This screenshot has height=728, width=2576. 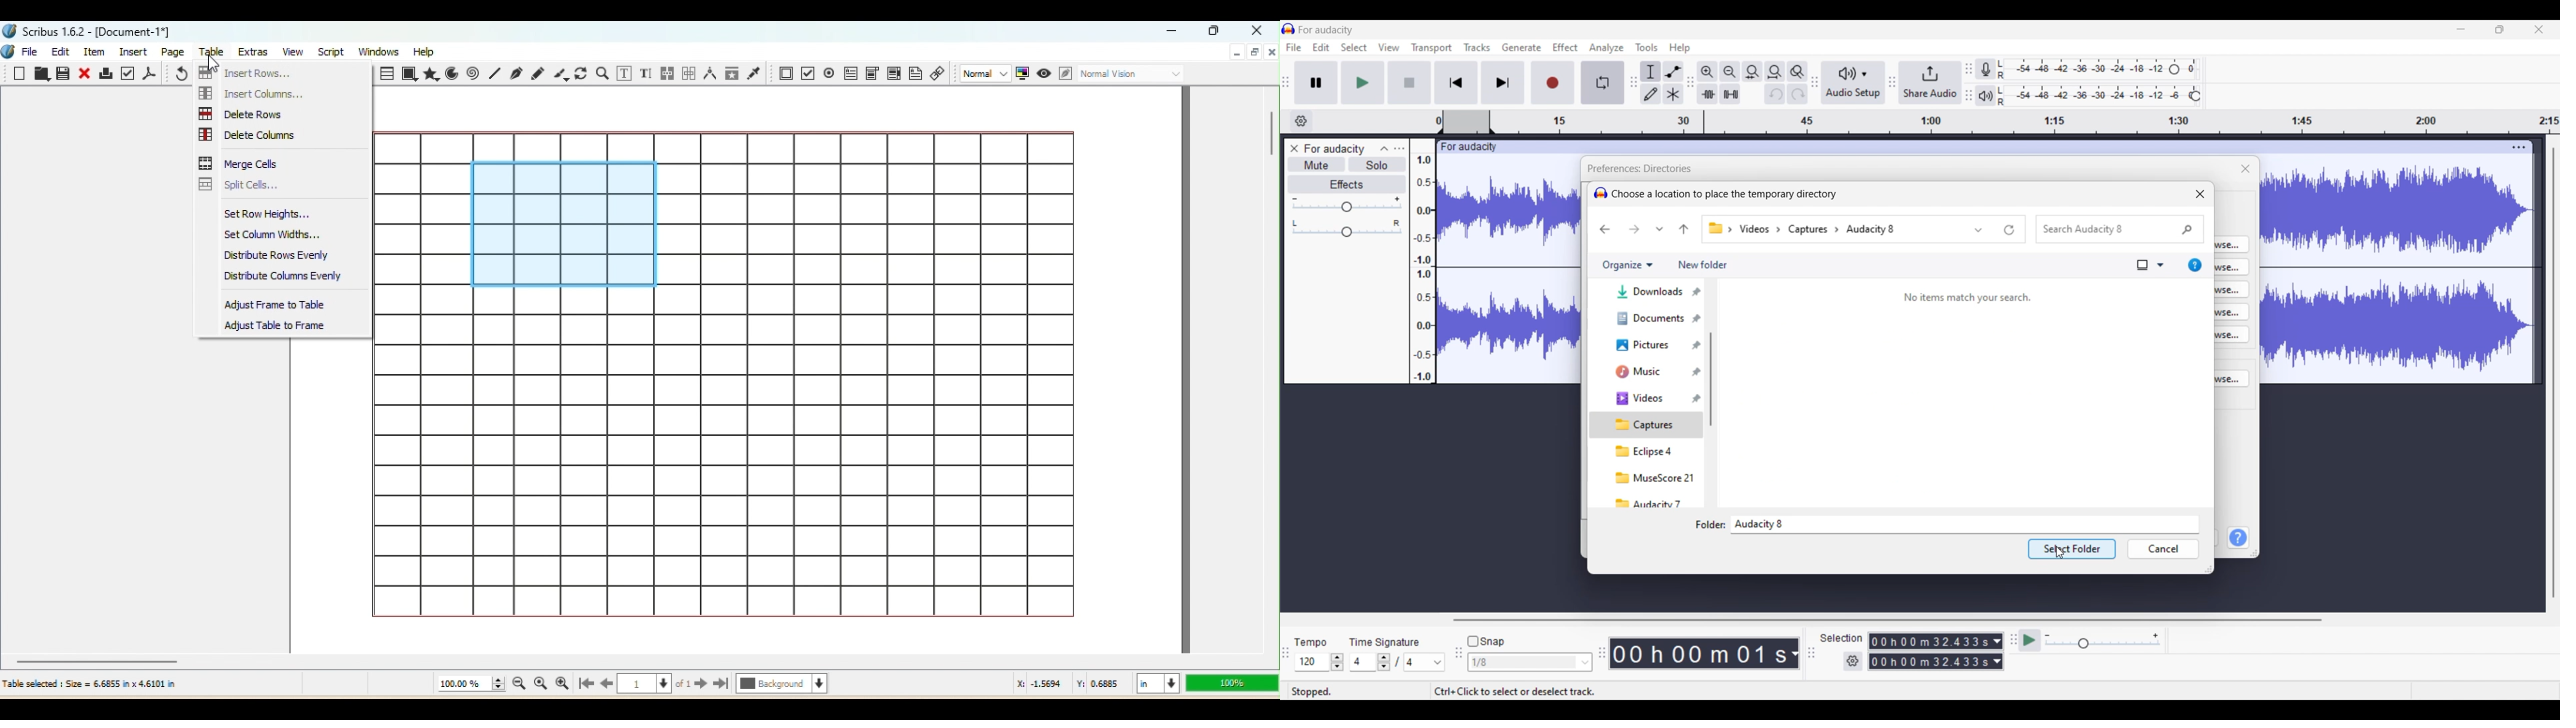 What do you see at coordinates (1216, 32) in the screenshot?
I see `Maximize` at bounding box center [1216, 32].